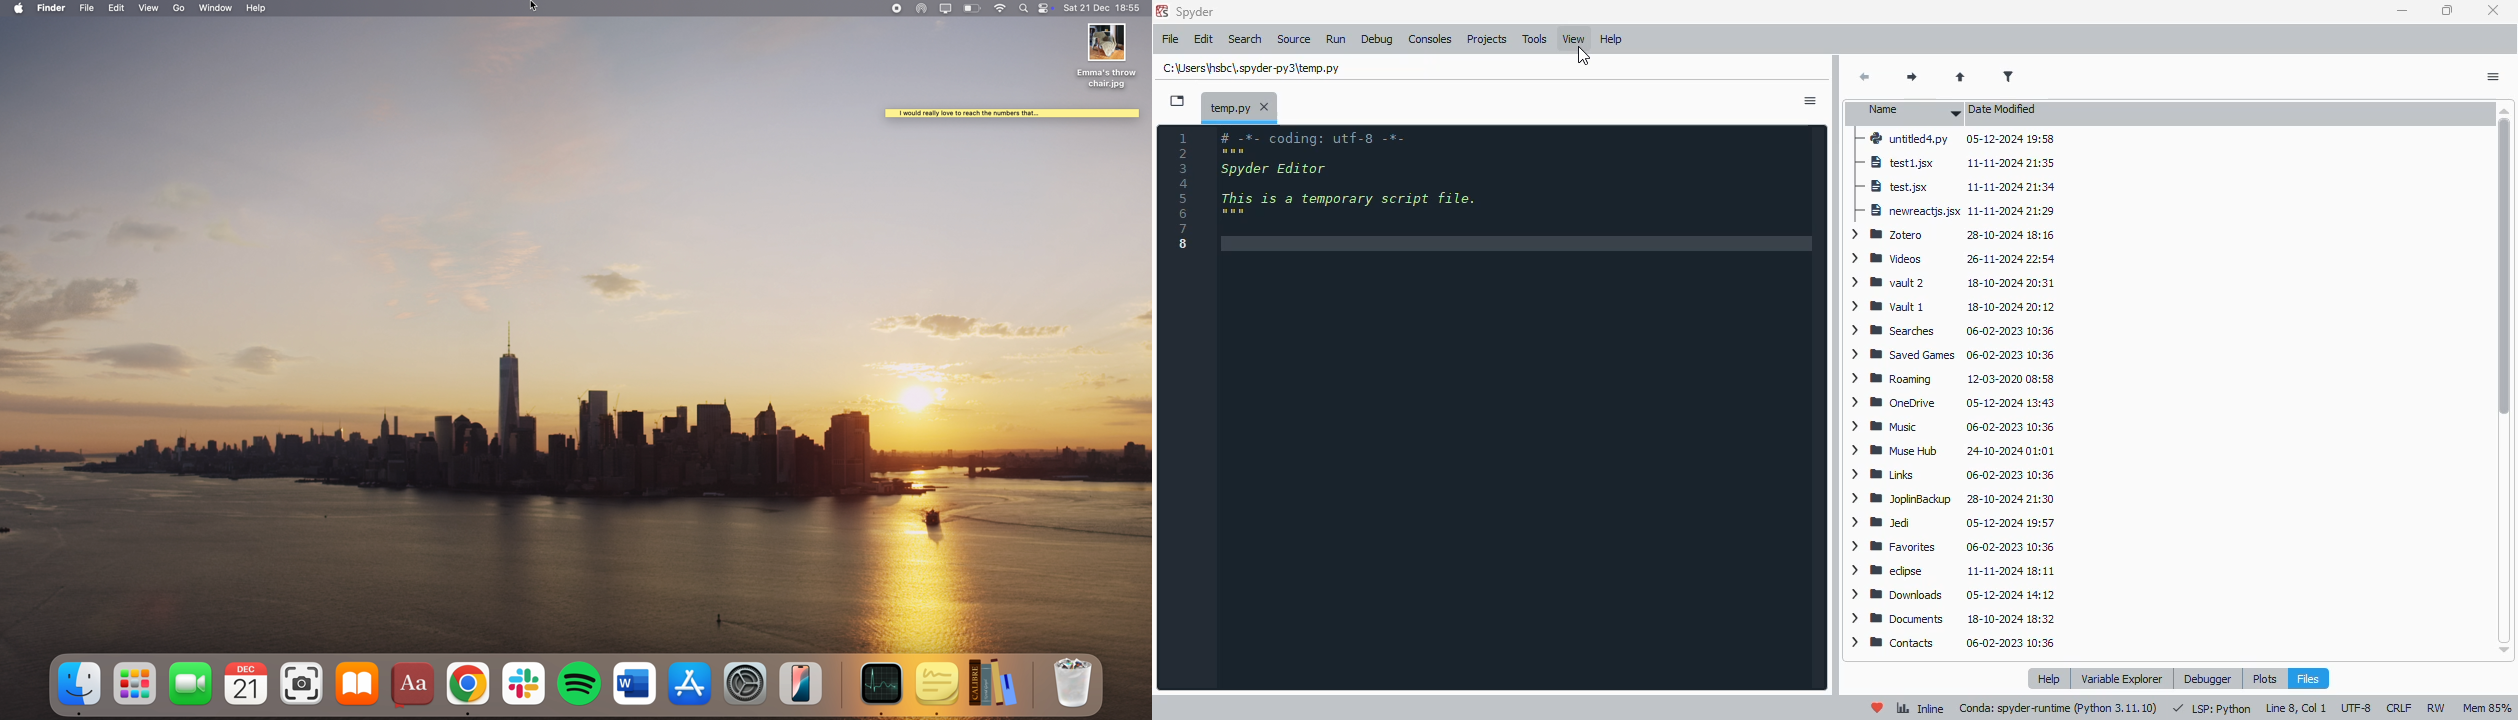 The width and height of the screenshot is (2520, 728). What do you see at coordinates (246, 688) in the screenshot?
I see `calendar` at bounding box center [246, 688].